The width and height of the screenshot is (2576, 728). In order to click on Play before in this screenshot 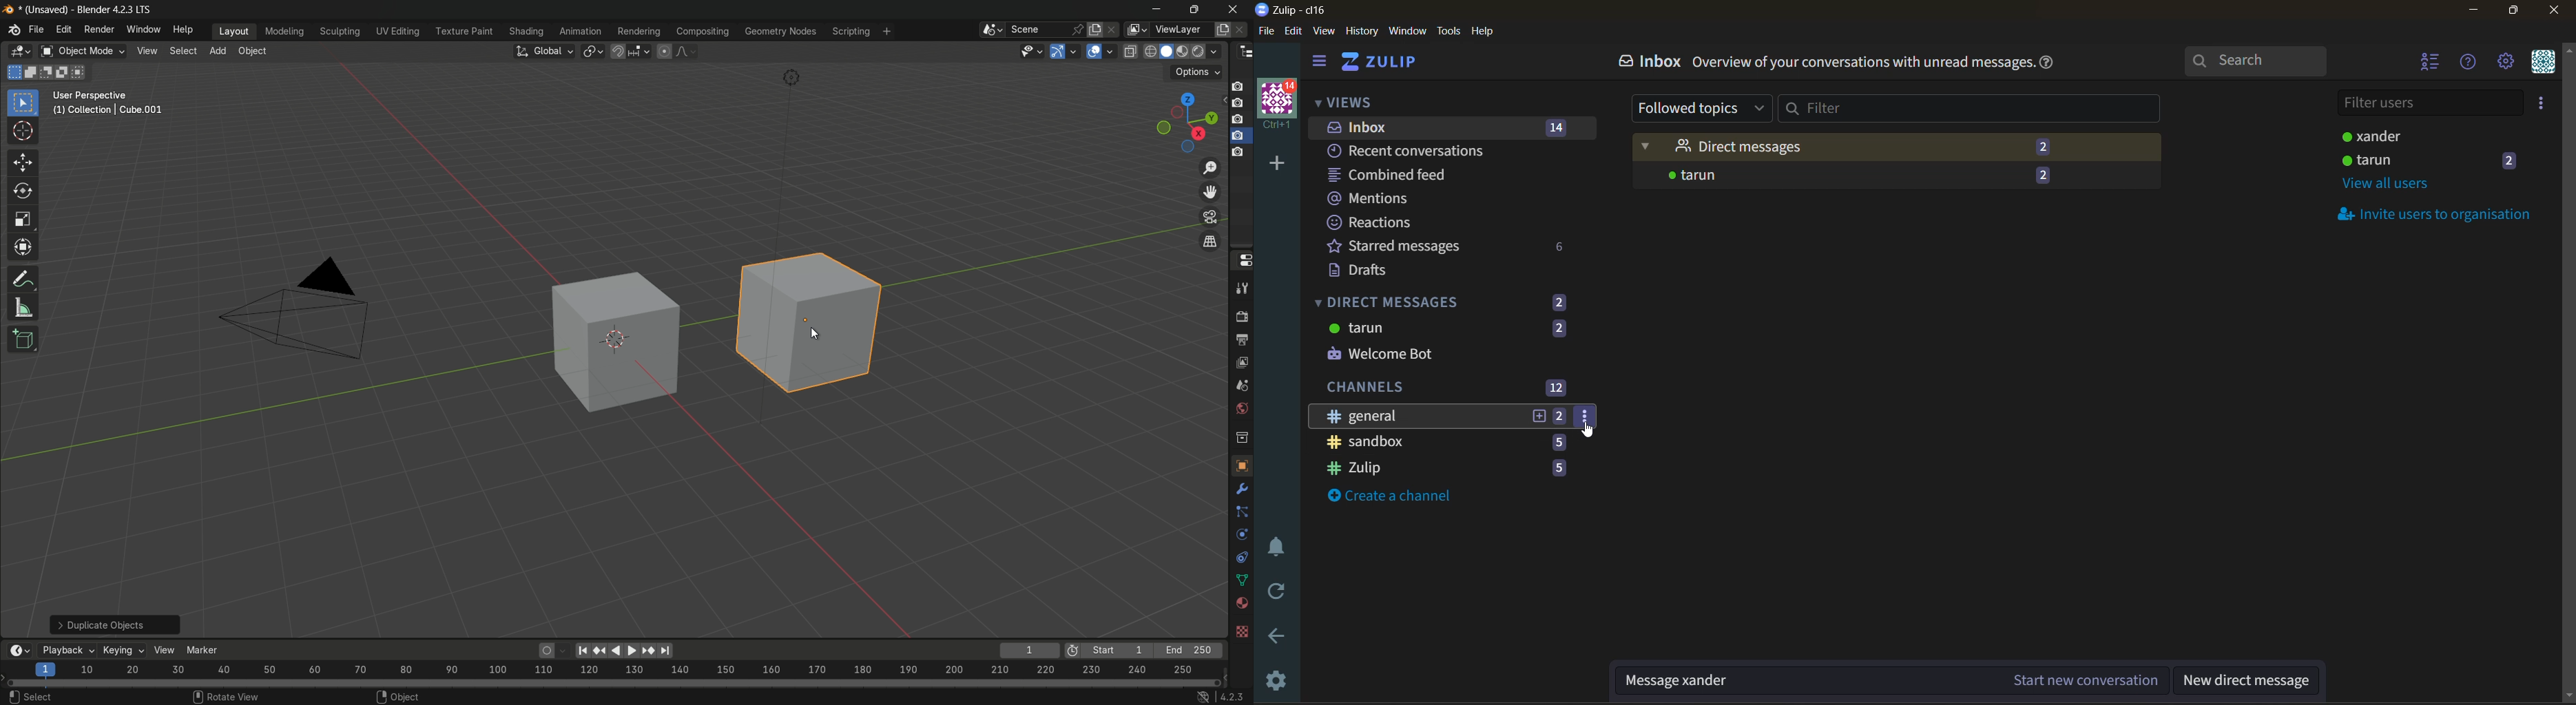, I will do `click(600, 651)`.